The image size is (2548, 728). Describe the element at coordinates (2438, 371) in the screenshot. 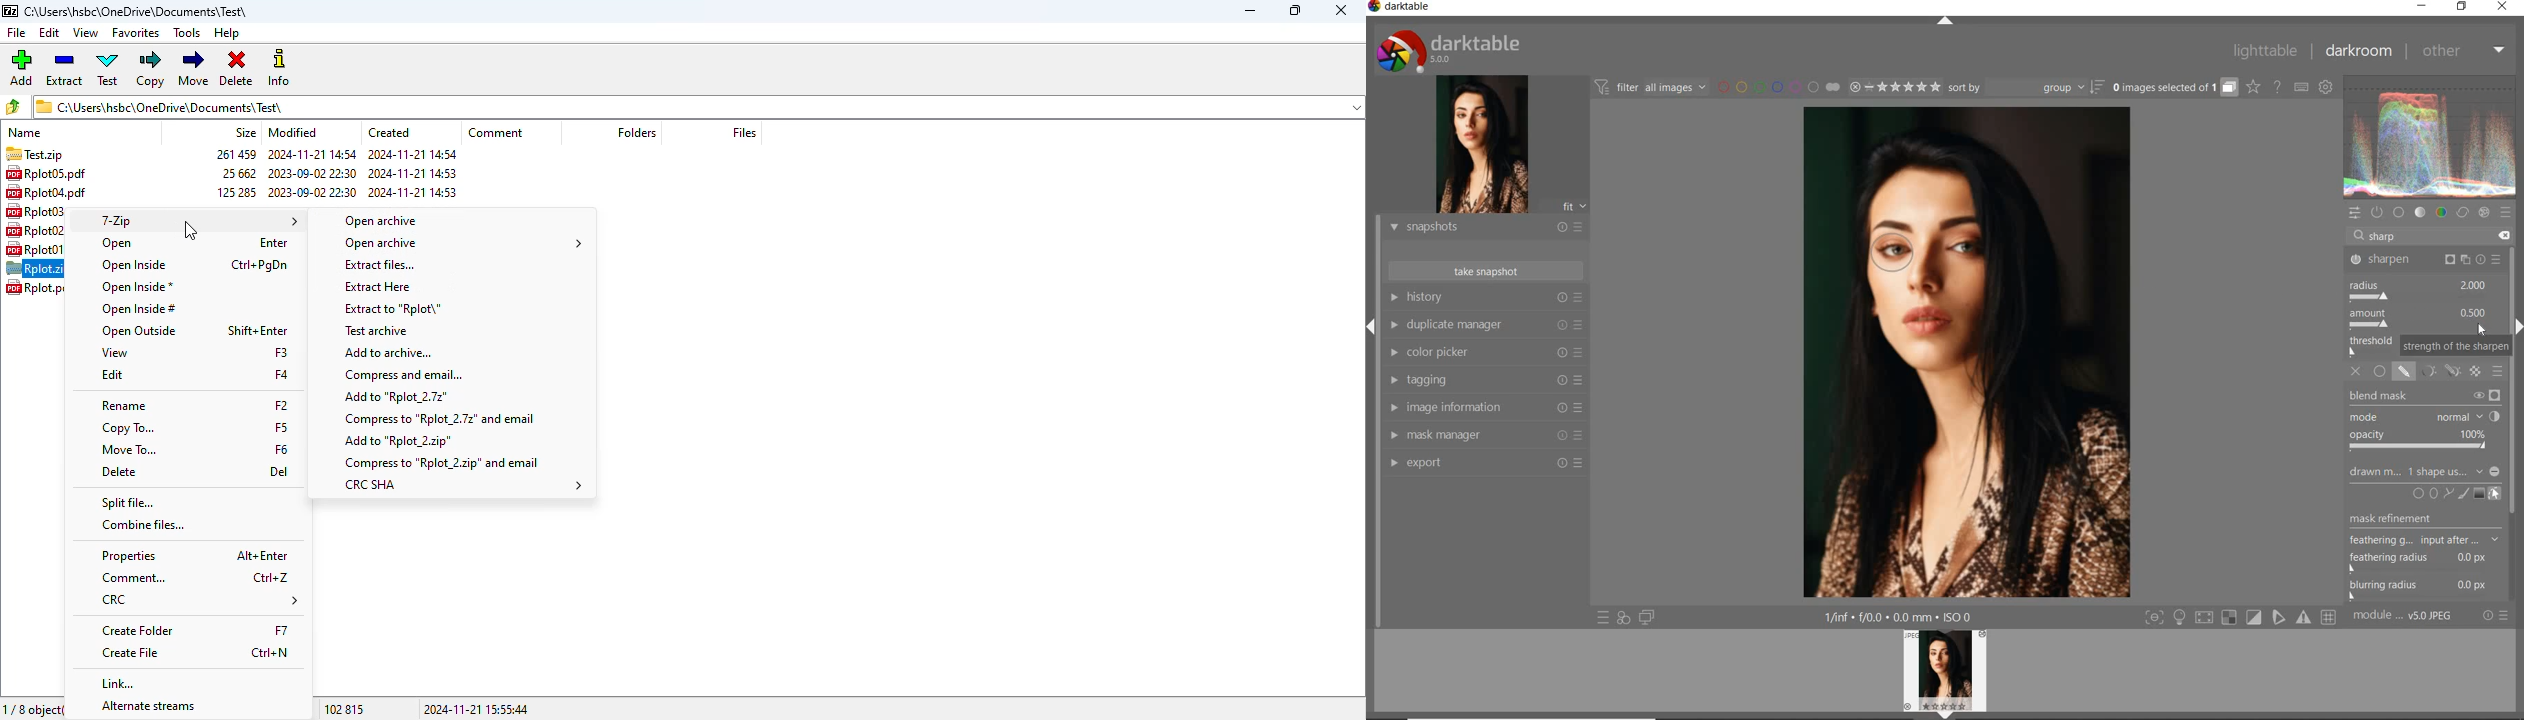

I see `mask options` at that location.